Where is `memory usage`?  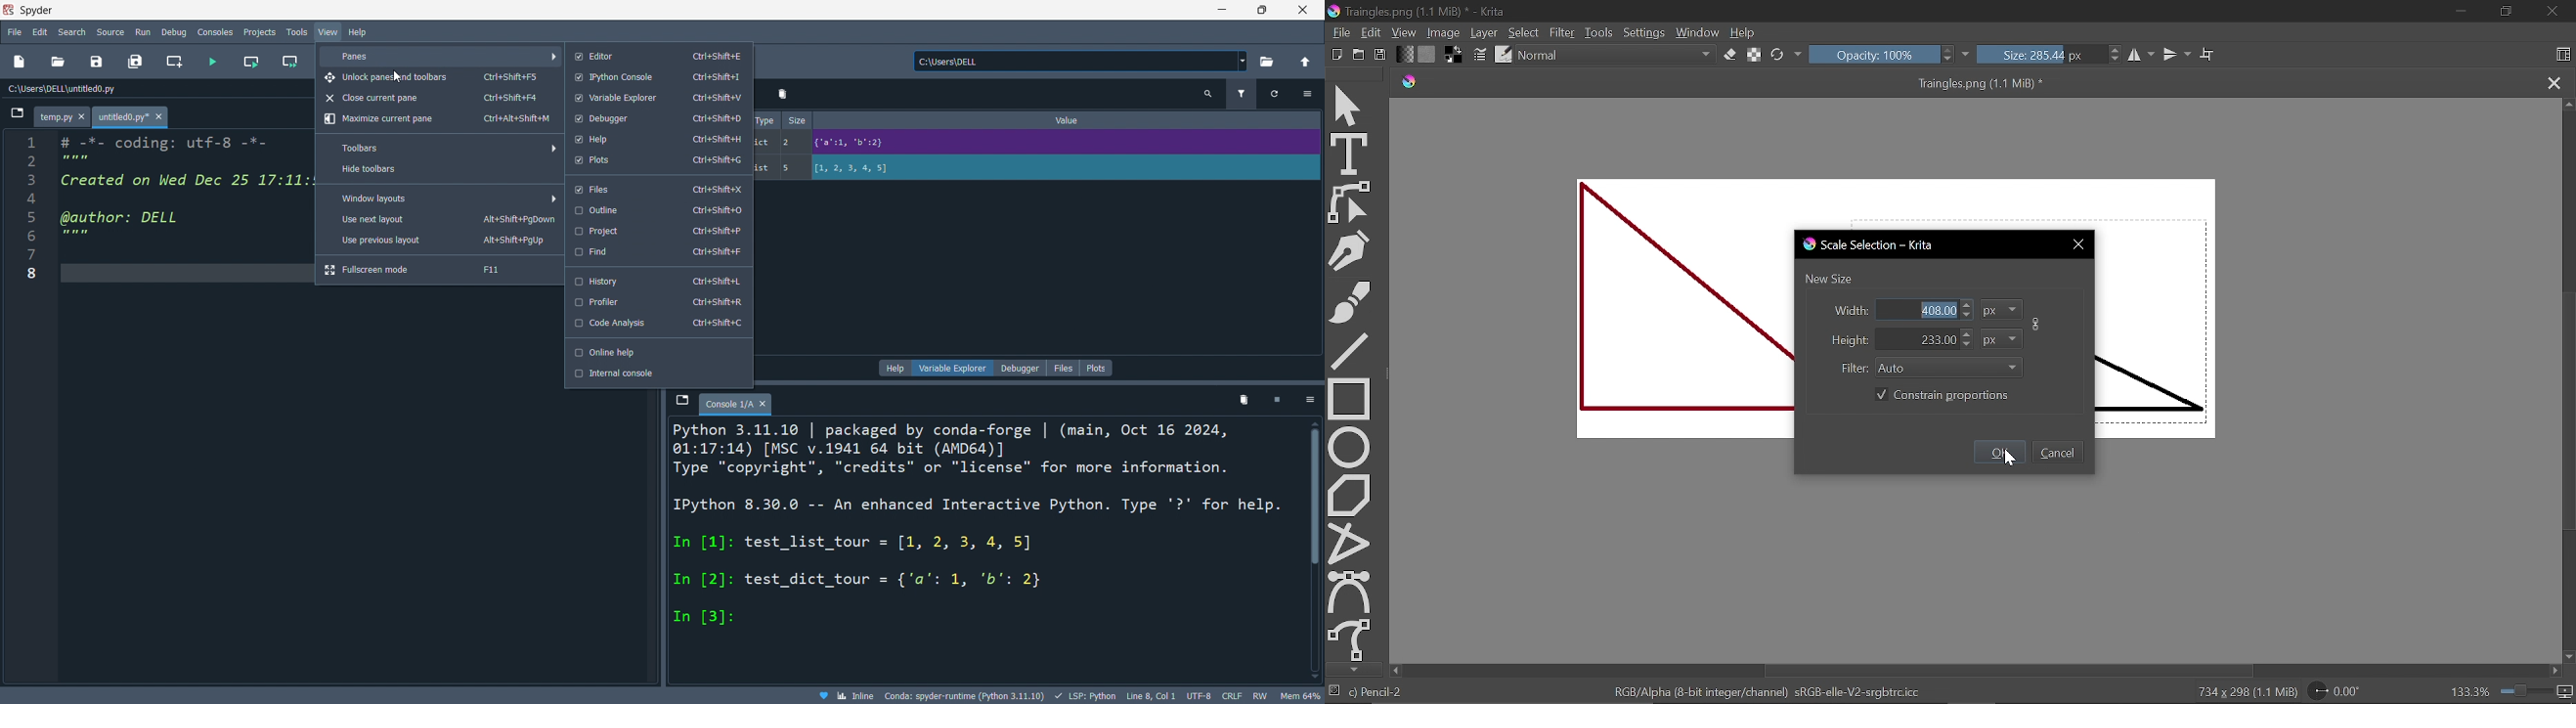 memory usage is located at coordinates (1300, 696).